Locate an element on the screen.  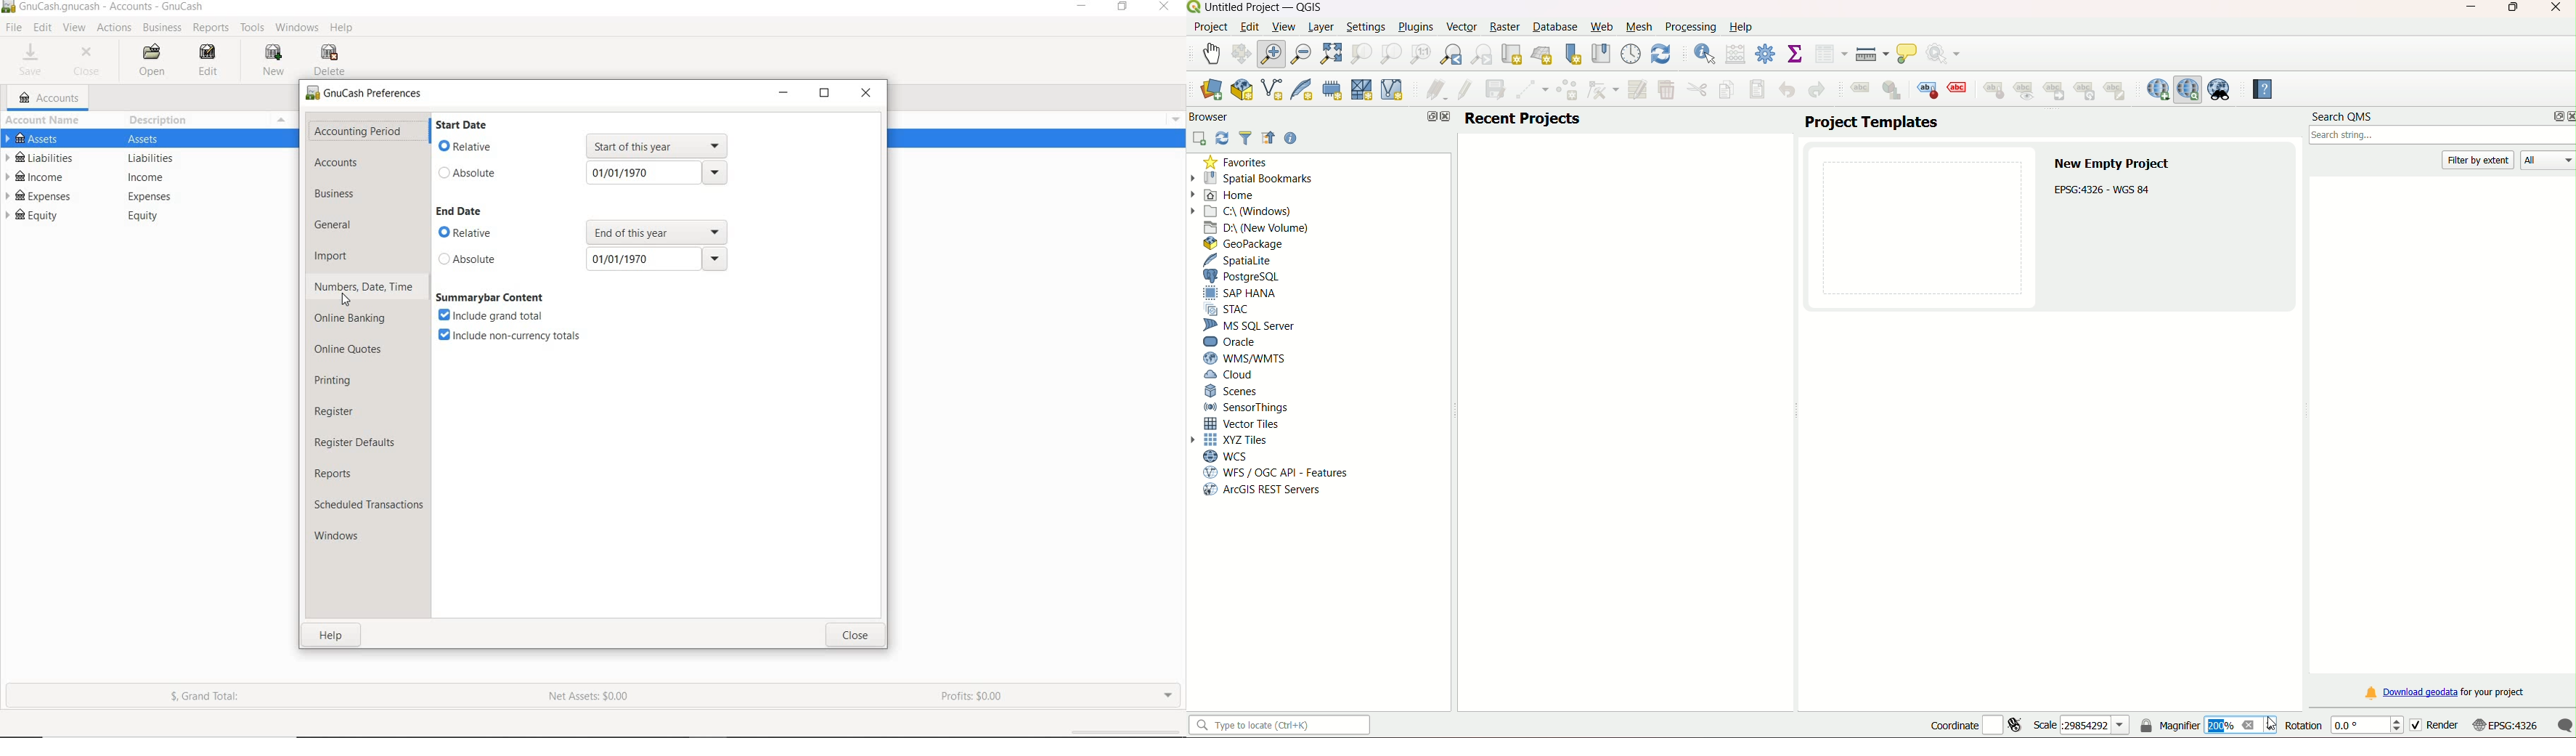
EQUITY is located at coordinates (146, 218).